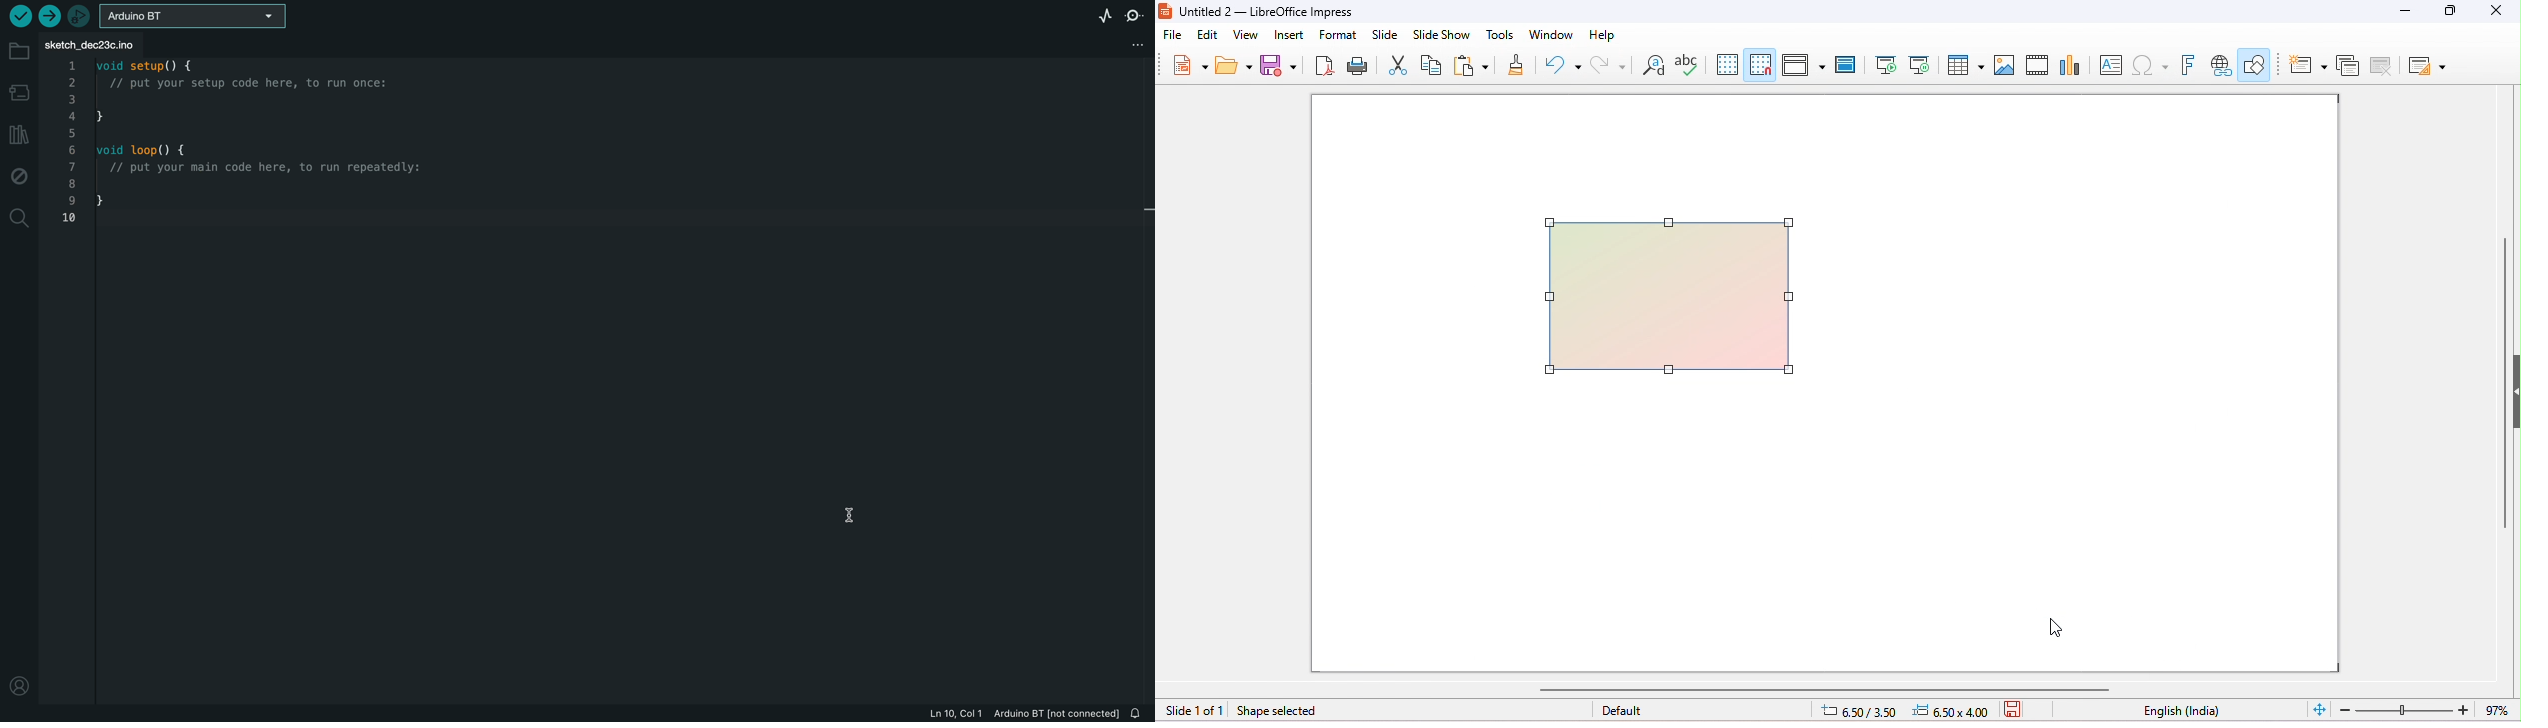 The width and height of the screenshot is (2548, 728). Describe the element at coordinates (2348, 68) in the screenshot. I see `duplicate slide` at that location.